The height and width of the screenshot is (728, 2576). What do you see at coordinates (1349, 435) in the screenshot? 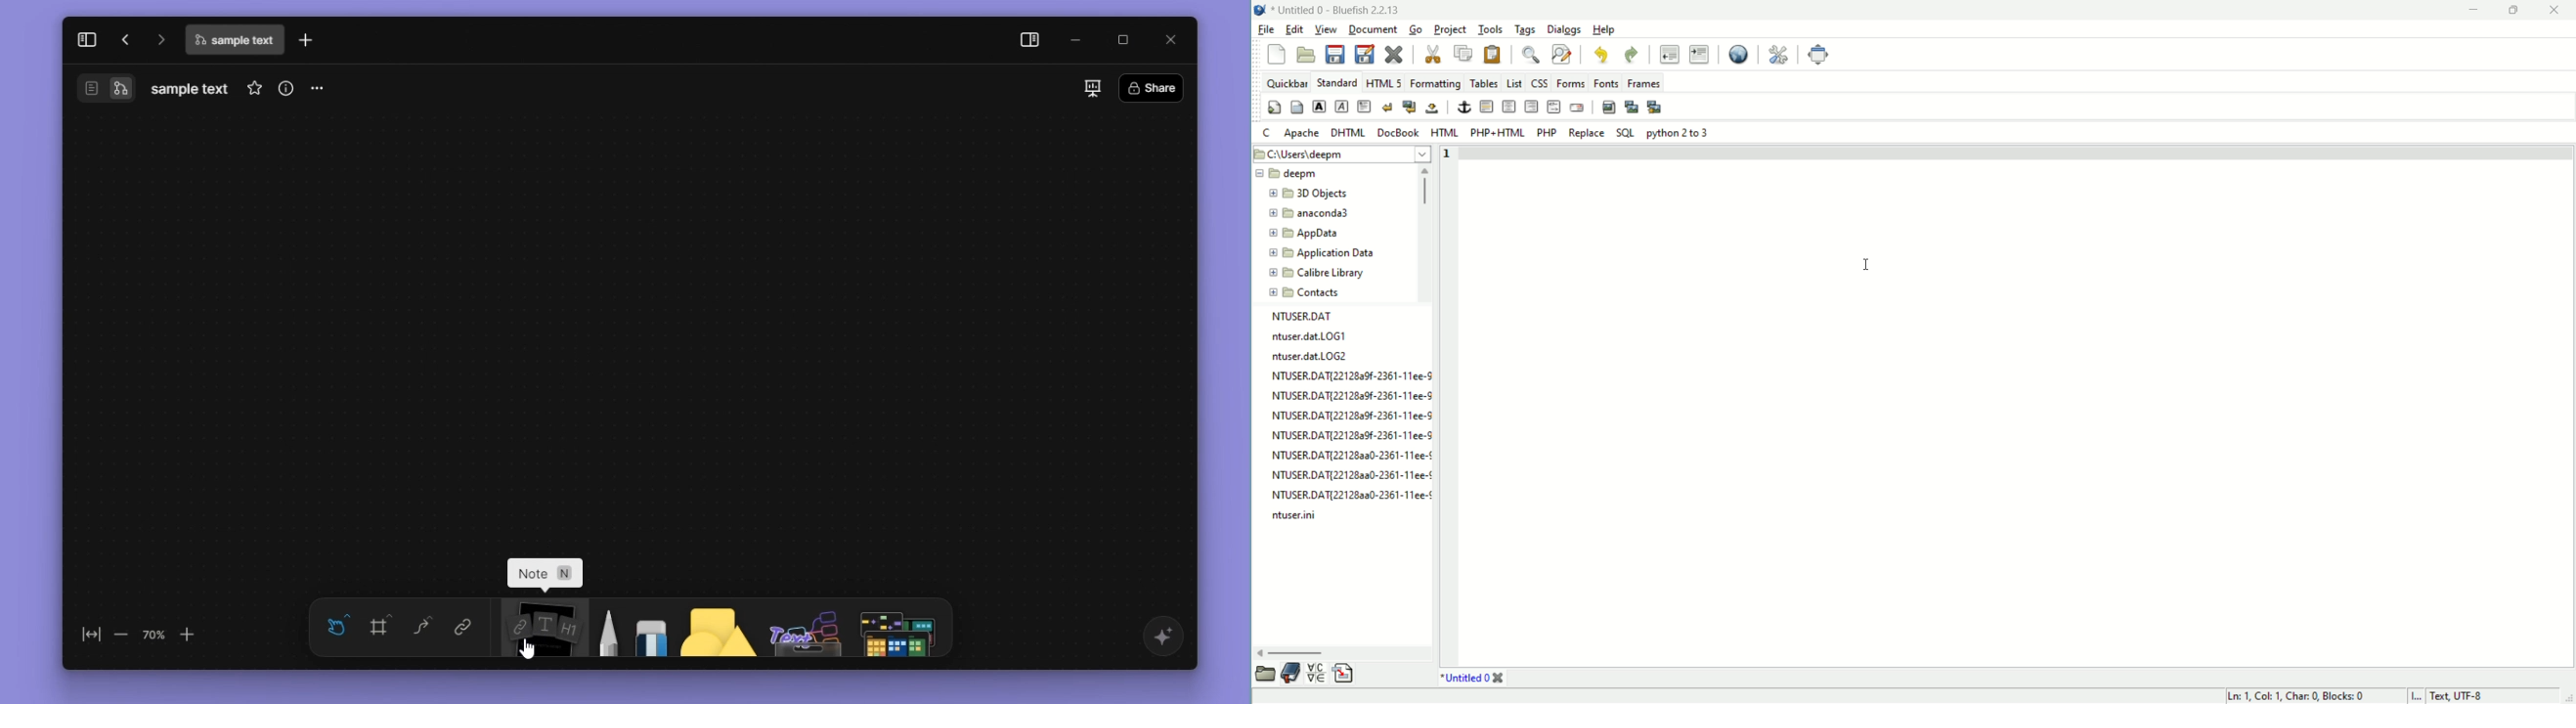
I see `NTUSER.DAT{2212829f-2361-11ee-S` at bounding box center [1349, 435].